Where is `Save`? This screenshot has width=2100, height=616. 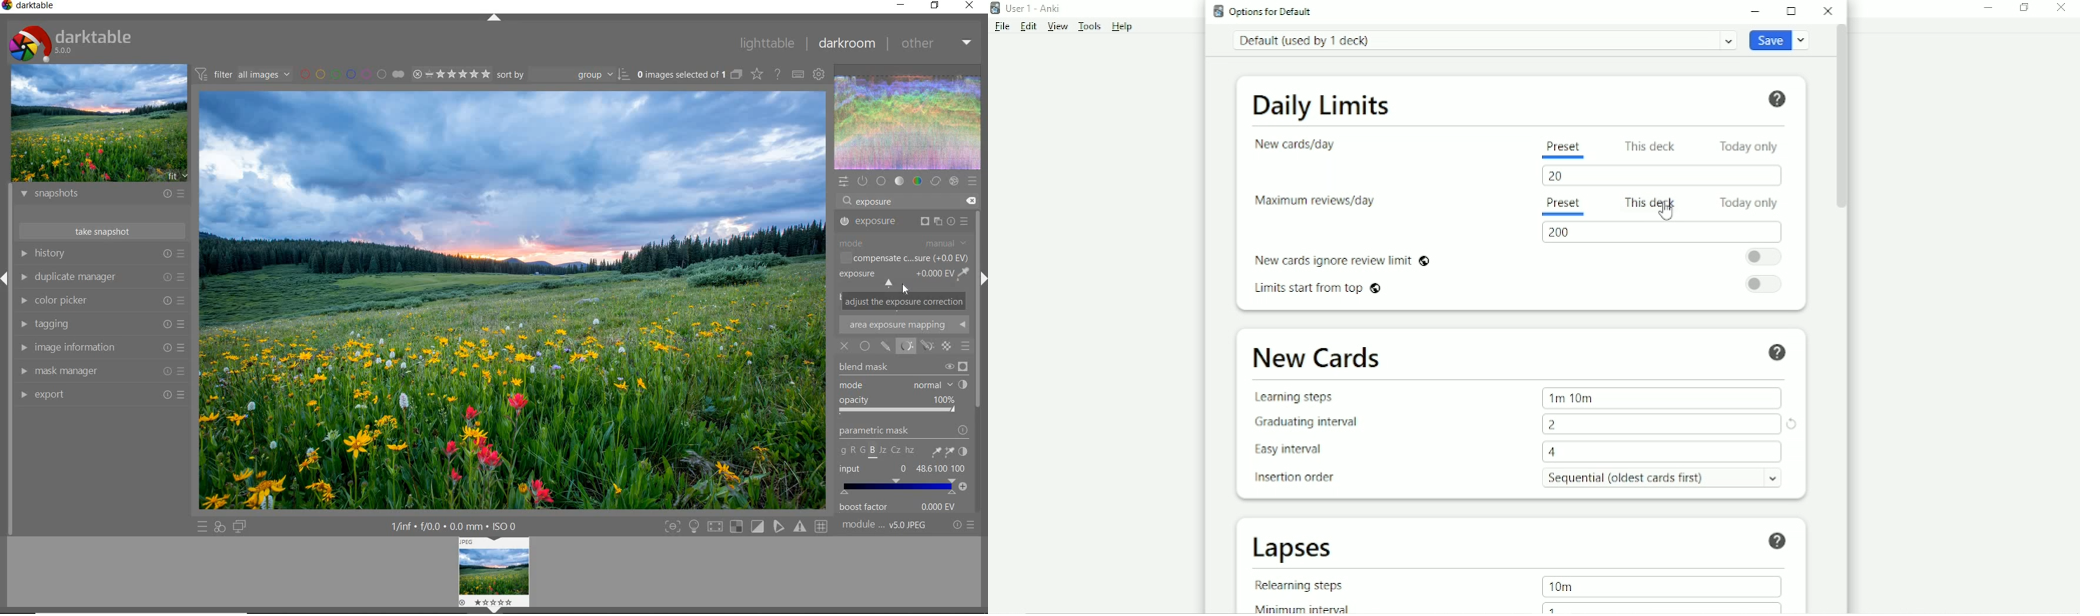 Save is located at coordinates (1782, 41).